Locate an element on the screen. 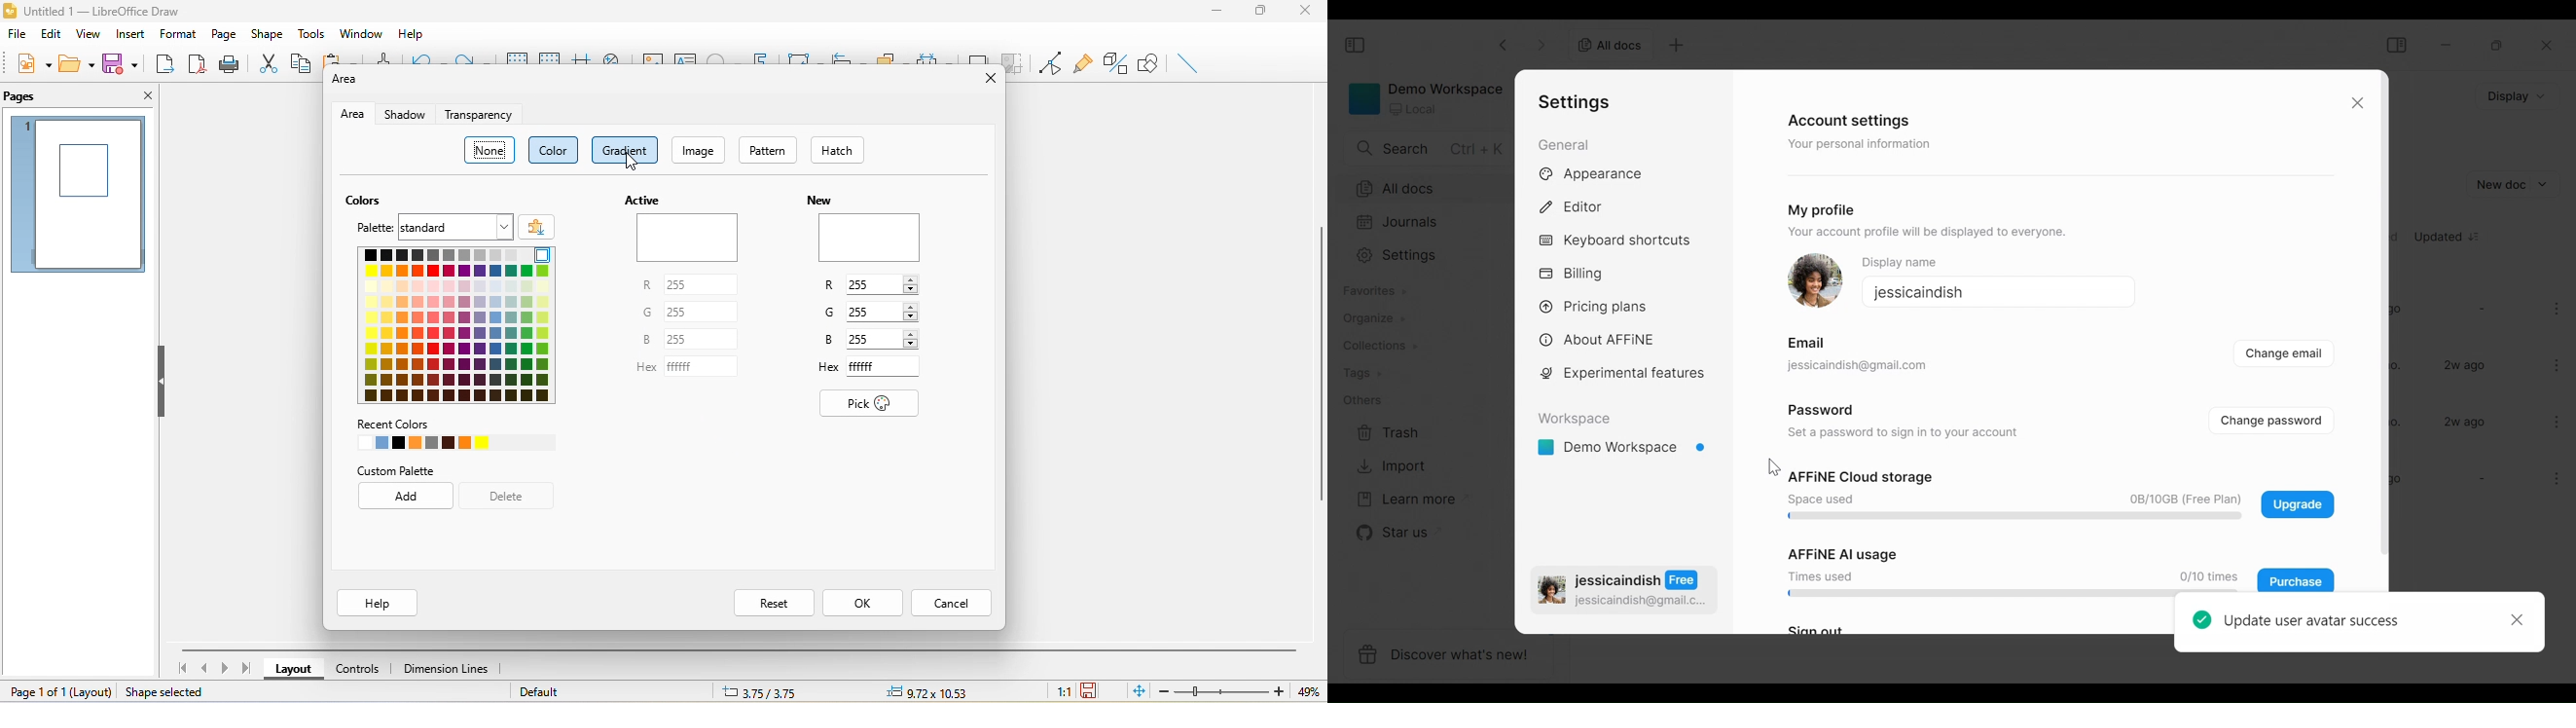  standard is located at coordinates (457, 226).